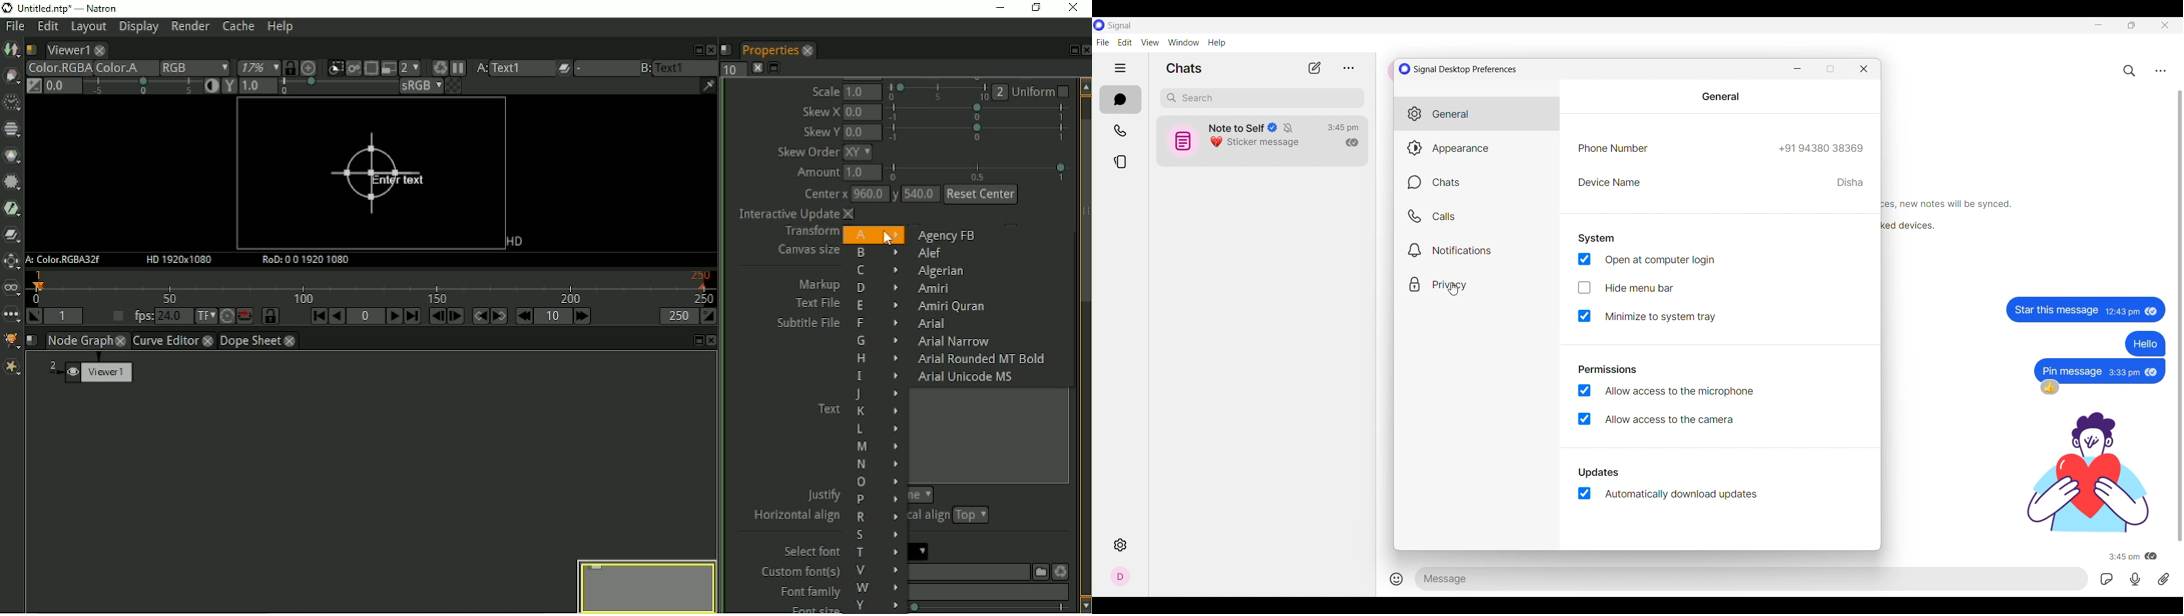 The height and width of the screenshot is (616, 2184). What do you see at coordinates (1315, 68) in the screenshot?
I see `New chat` at bounding box center [1315, 68].